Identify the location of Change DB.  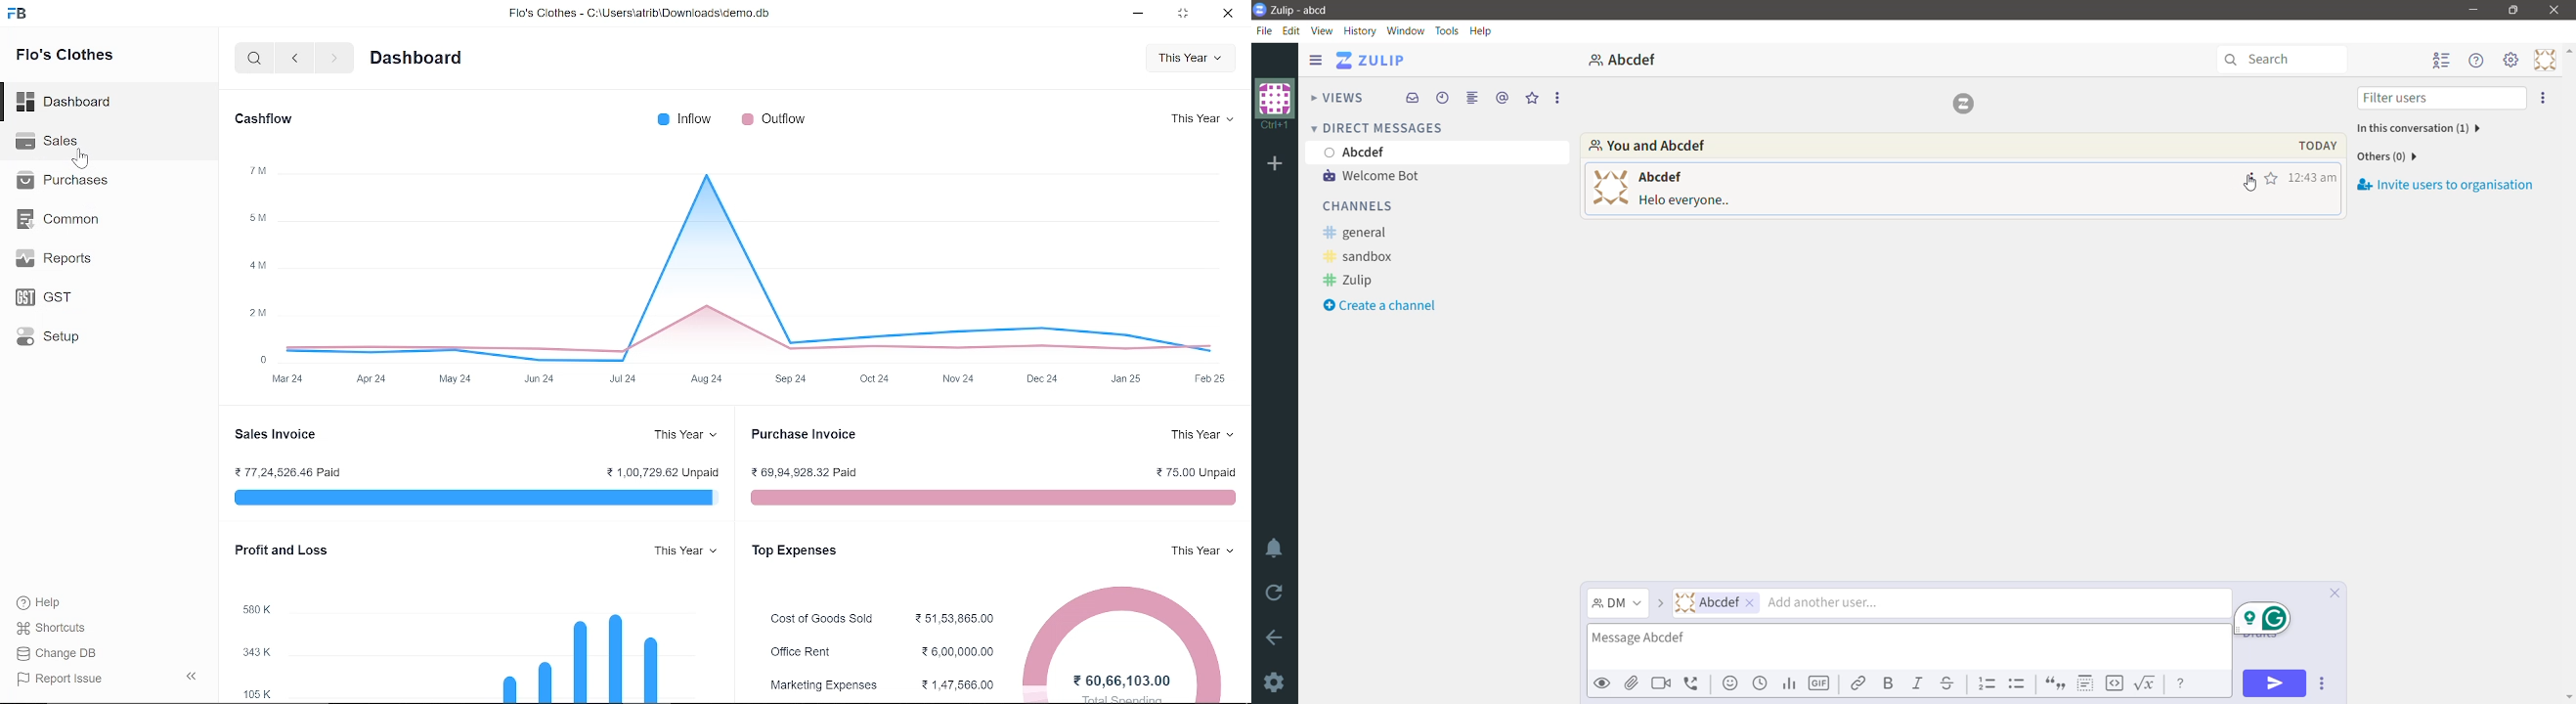
(63, 653).